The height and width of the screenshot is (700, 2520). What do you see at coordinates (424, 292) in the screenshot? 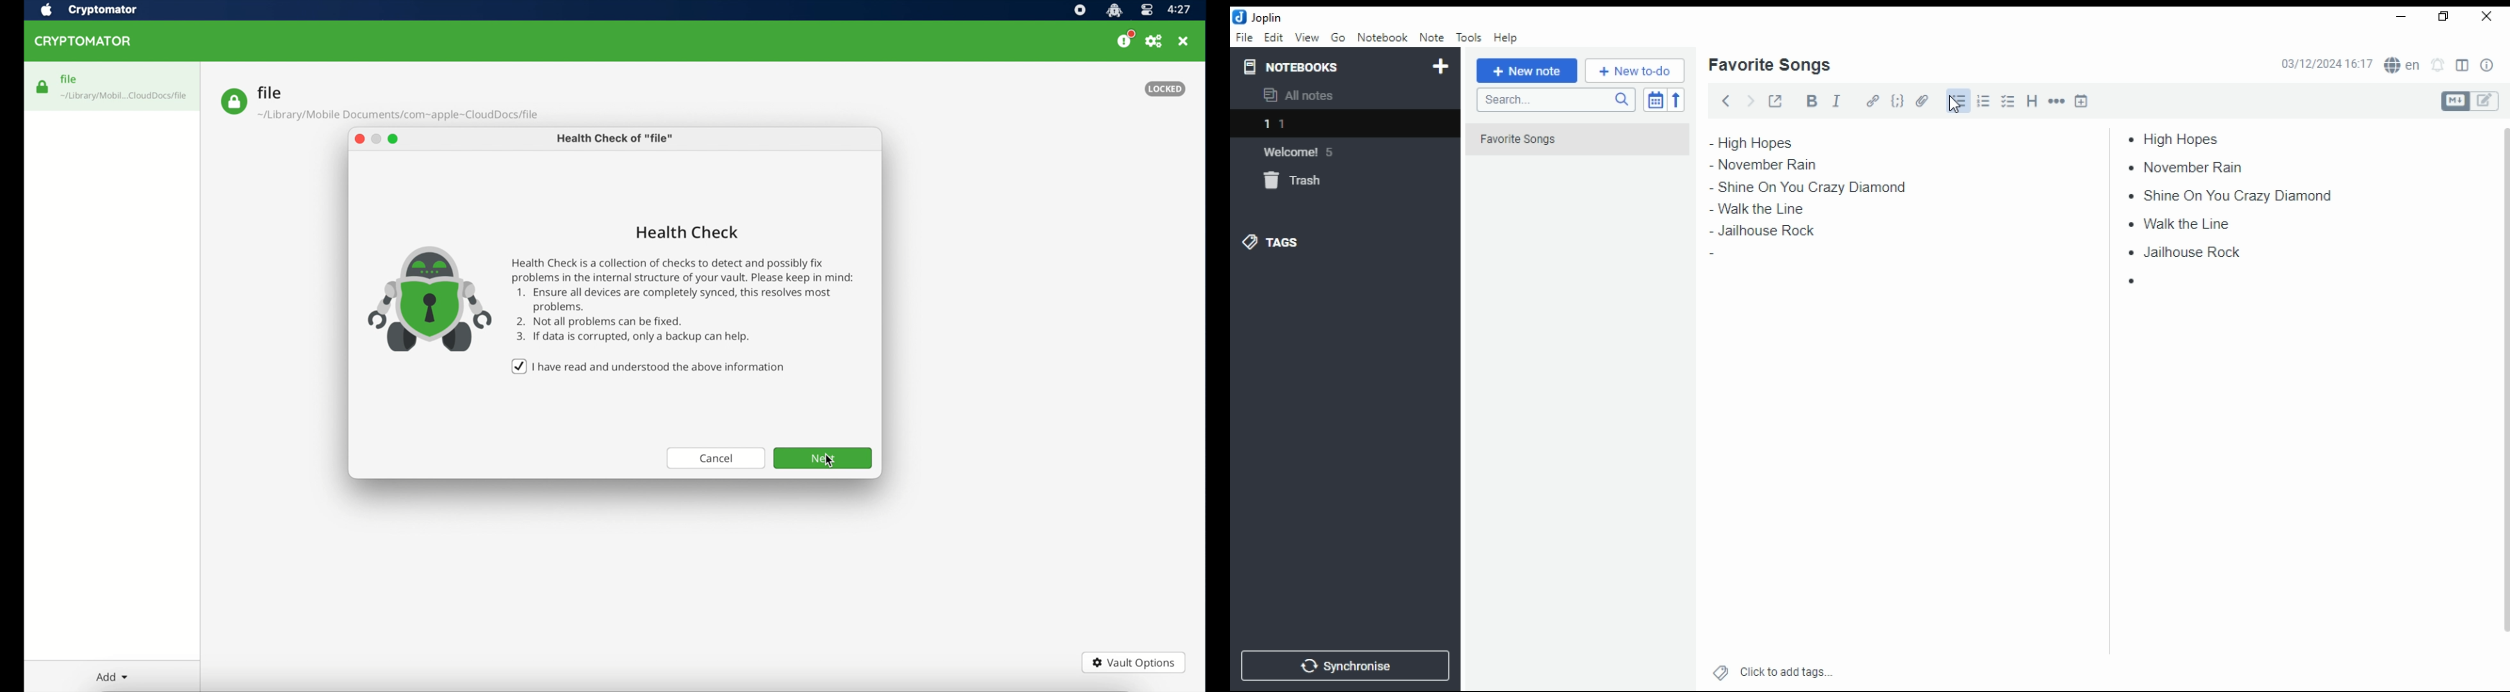
I see `icon` at bounding box center [424, 292].